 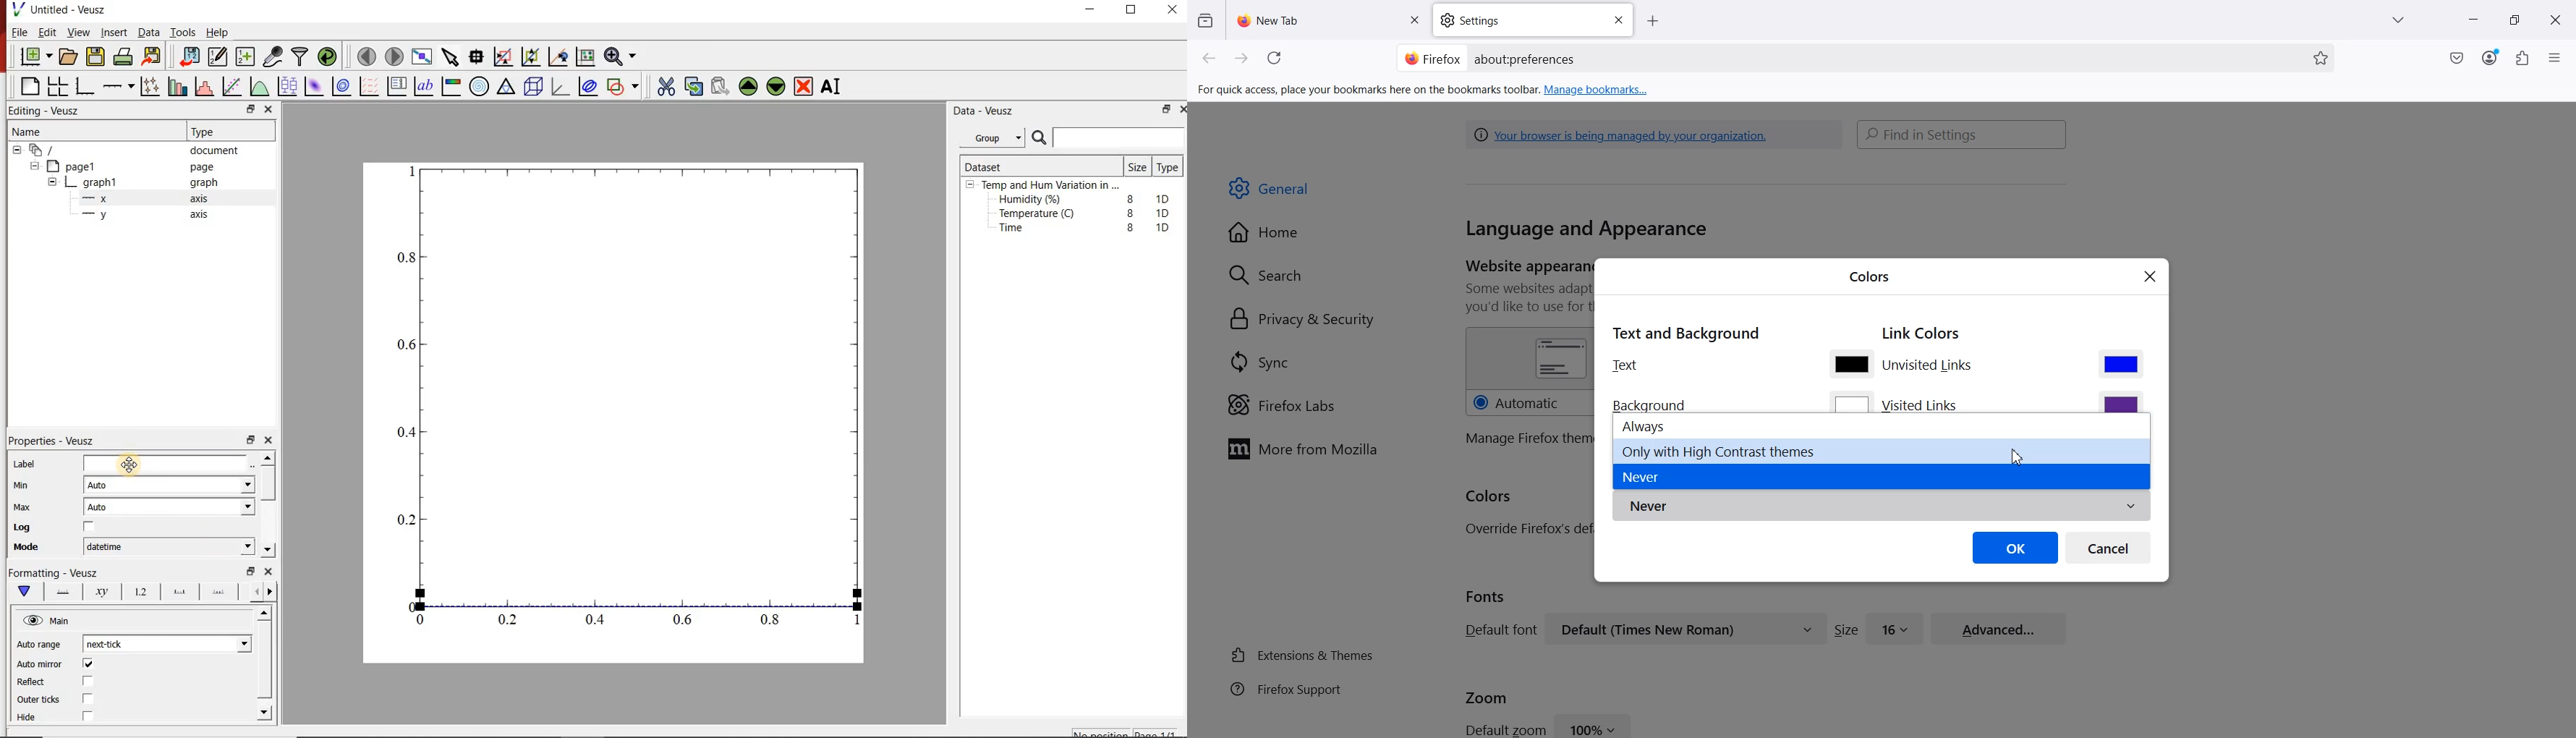 What do you see at coordinates (2555, 20) in the screenshot?
I see `Close` at bounding box center [2555, 20].